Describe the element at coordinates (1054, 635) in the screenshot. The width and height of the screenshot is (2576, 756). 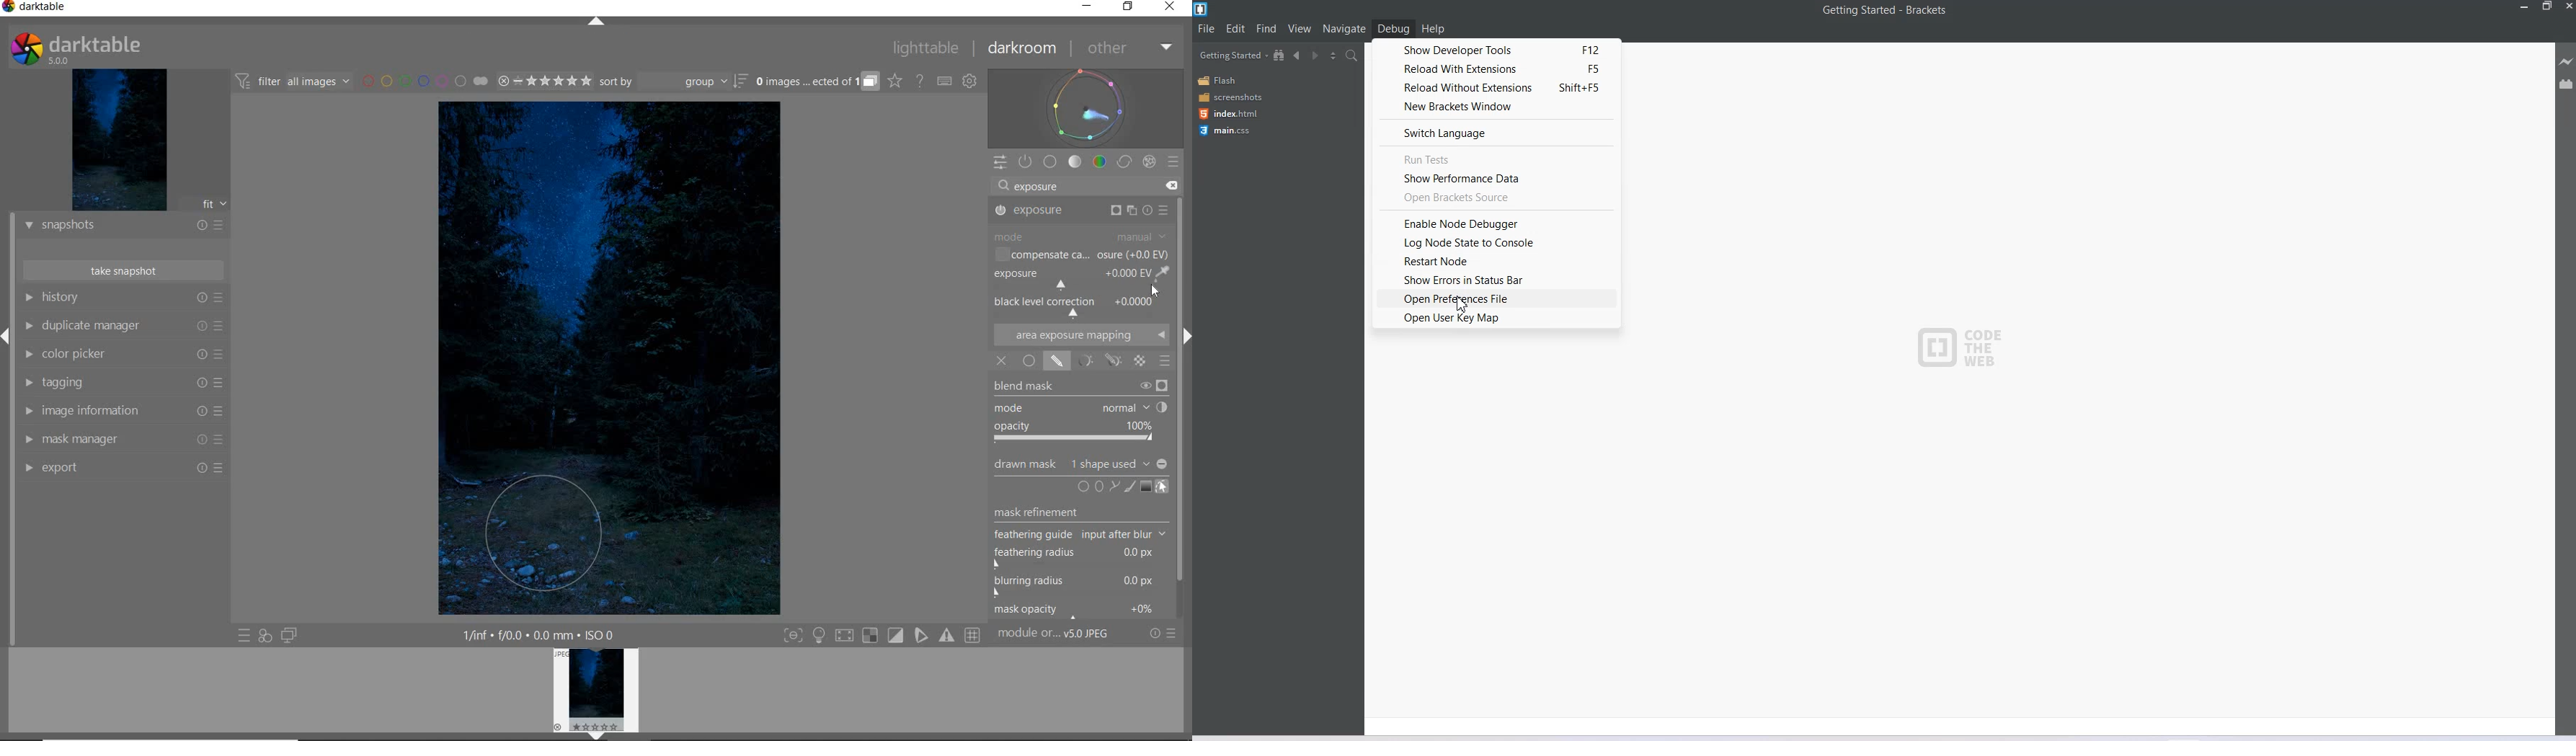
I see `MODULE...v5.0 JPEG` at that location.